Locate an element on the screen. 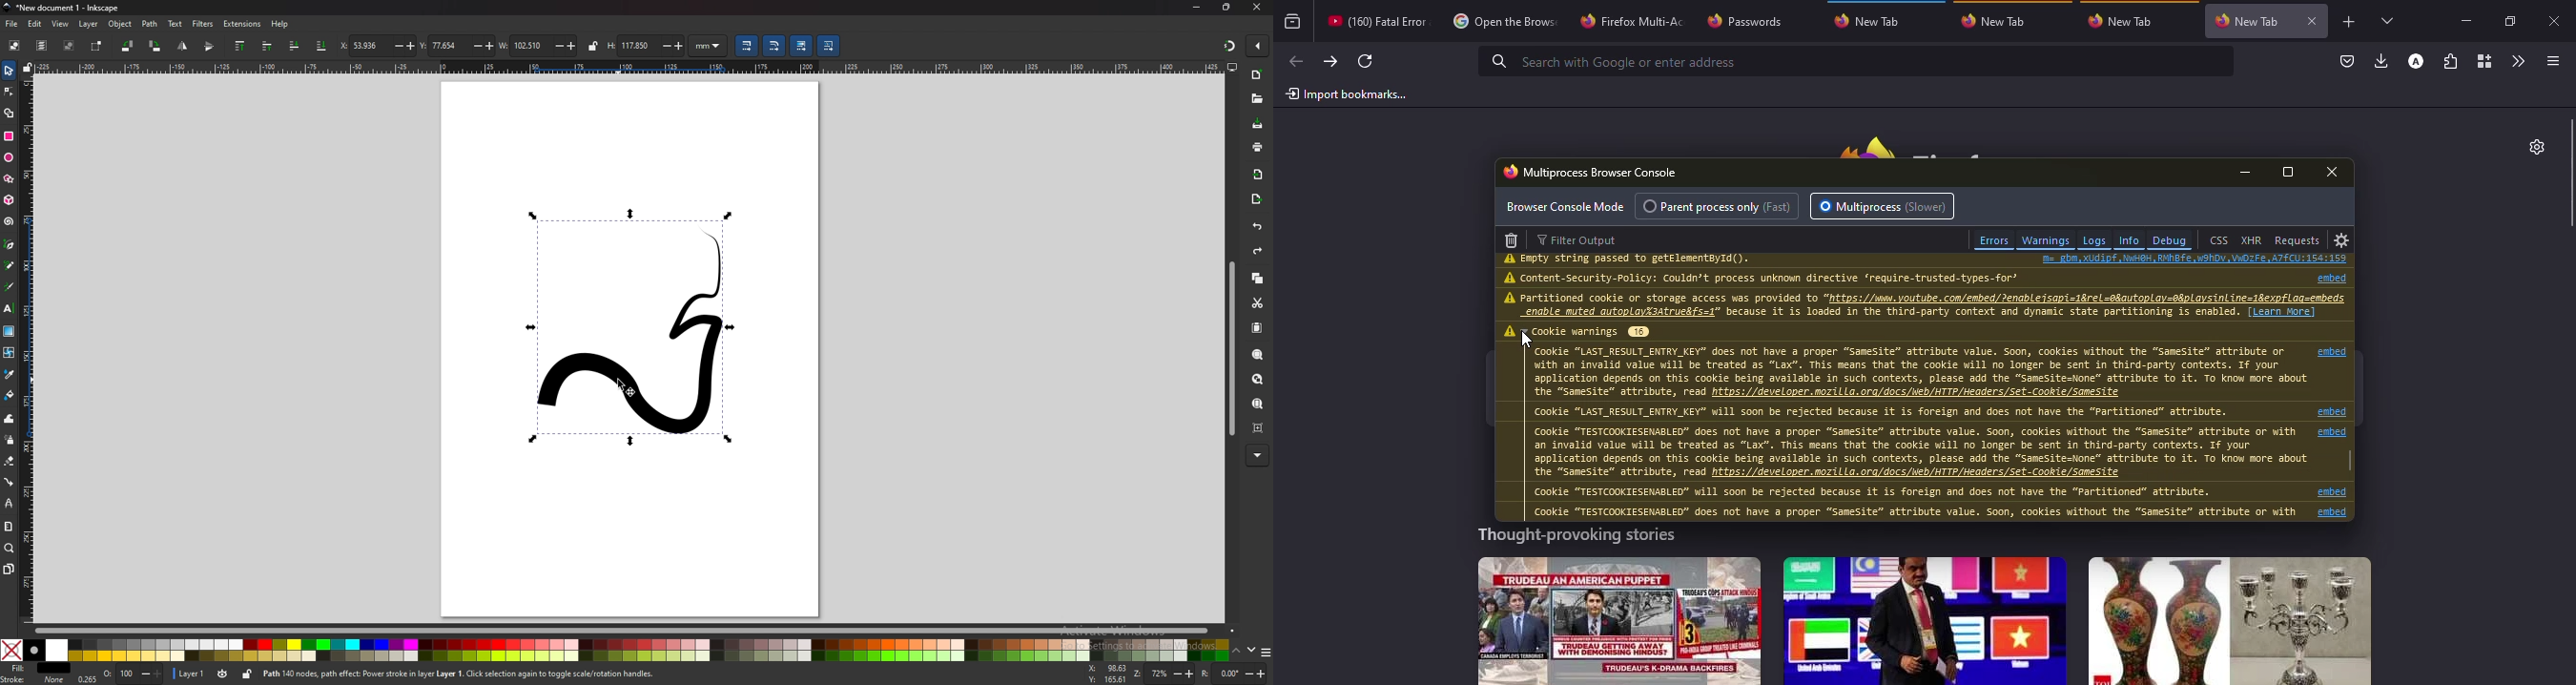  zoom centre page is located at coordinates (1259, 428).